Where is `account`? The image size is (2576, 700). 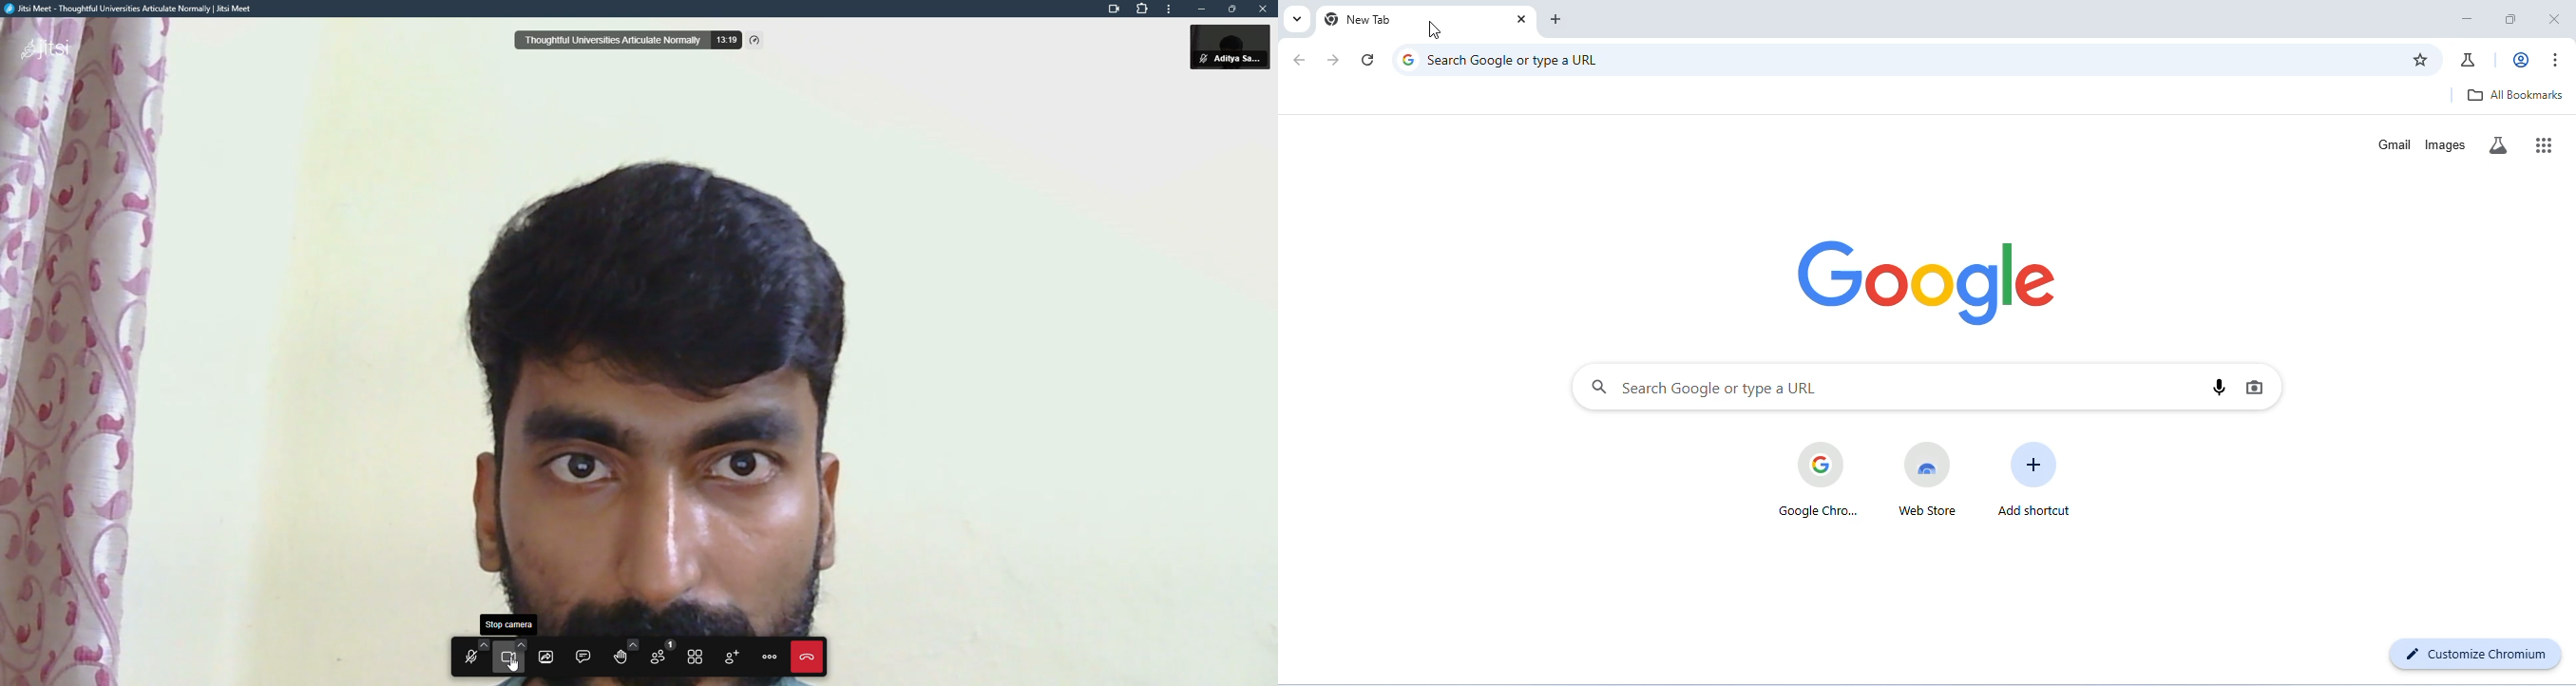 account is located at coordinates (2518, 60).